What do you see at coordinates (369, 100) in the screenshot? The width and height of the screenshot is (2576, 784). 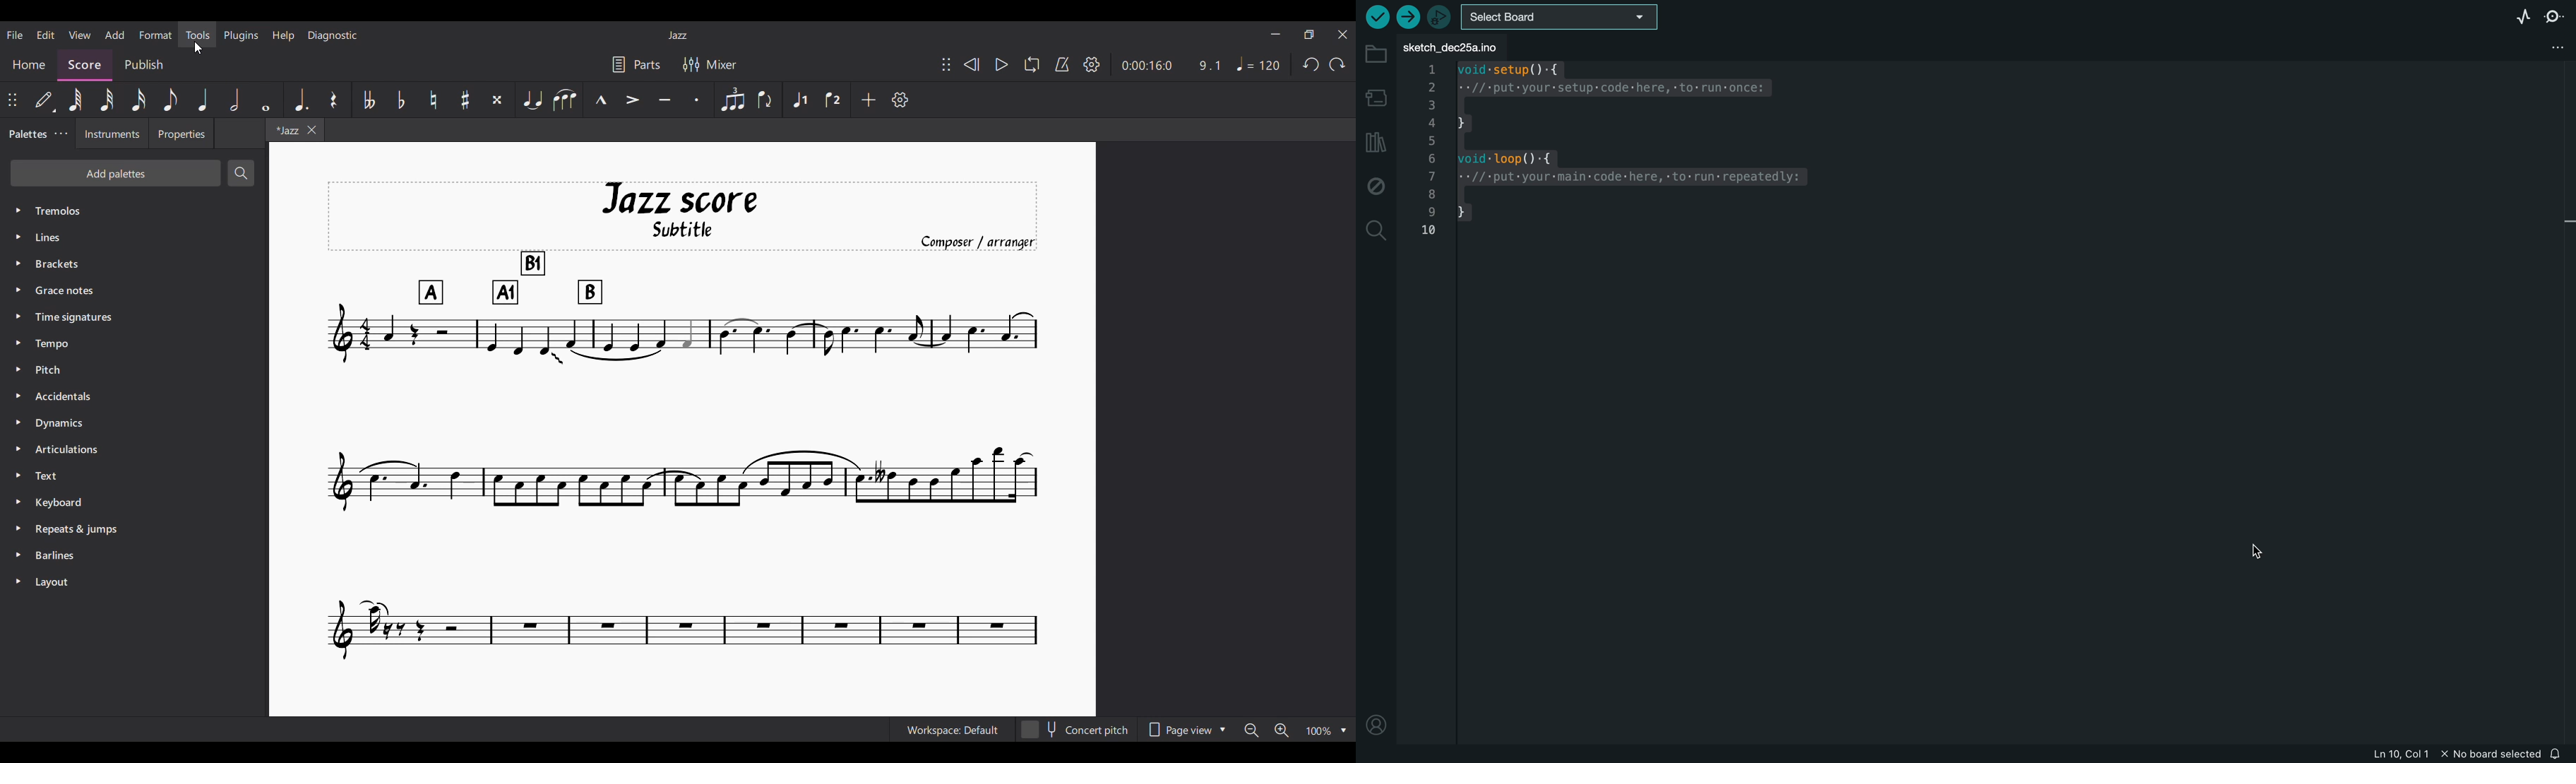 I see `Toggle double flat` at bounding box center [369, 100].